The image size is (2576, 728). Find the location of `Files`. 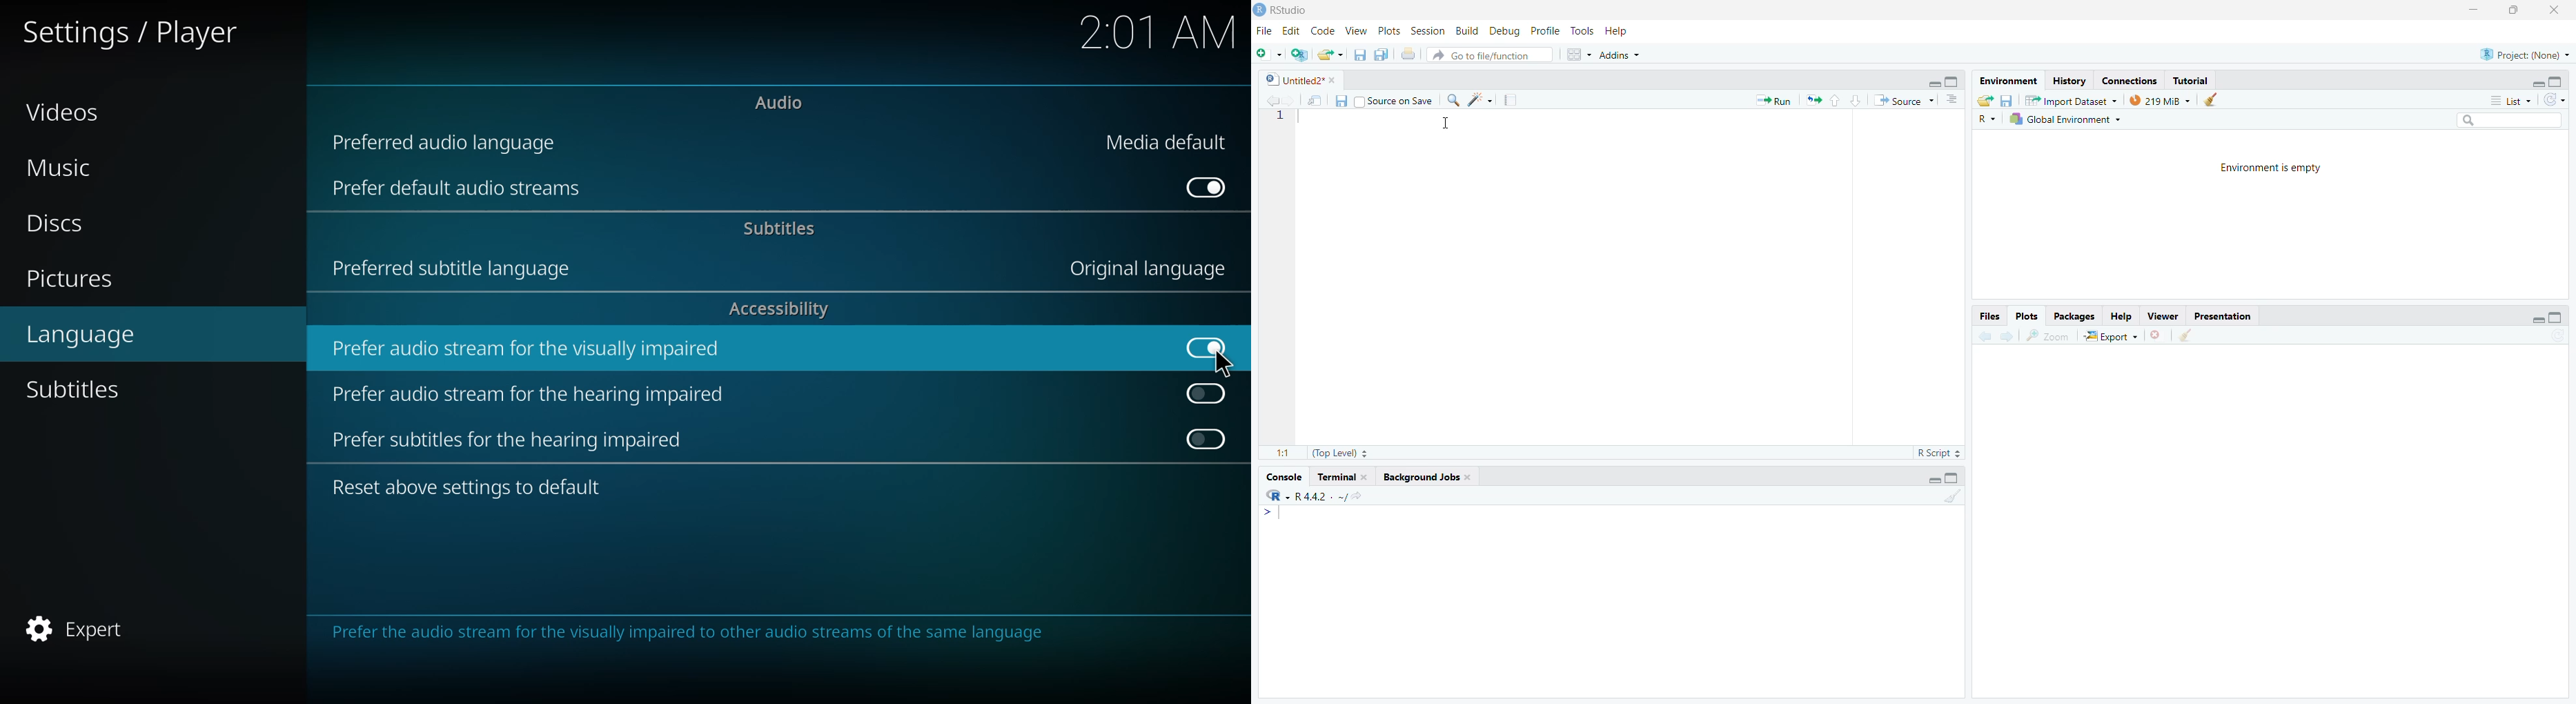

Files is located at coordinates (1990, 316).